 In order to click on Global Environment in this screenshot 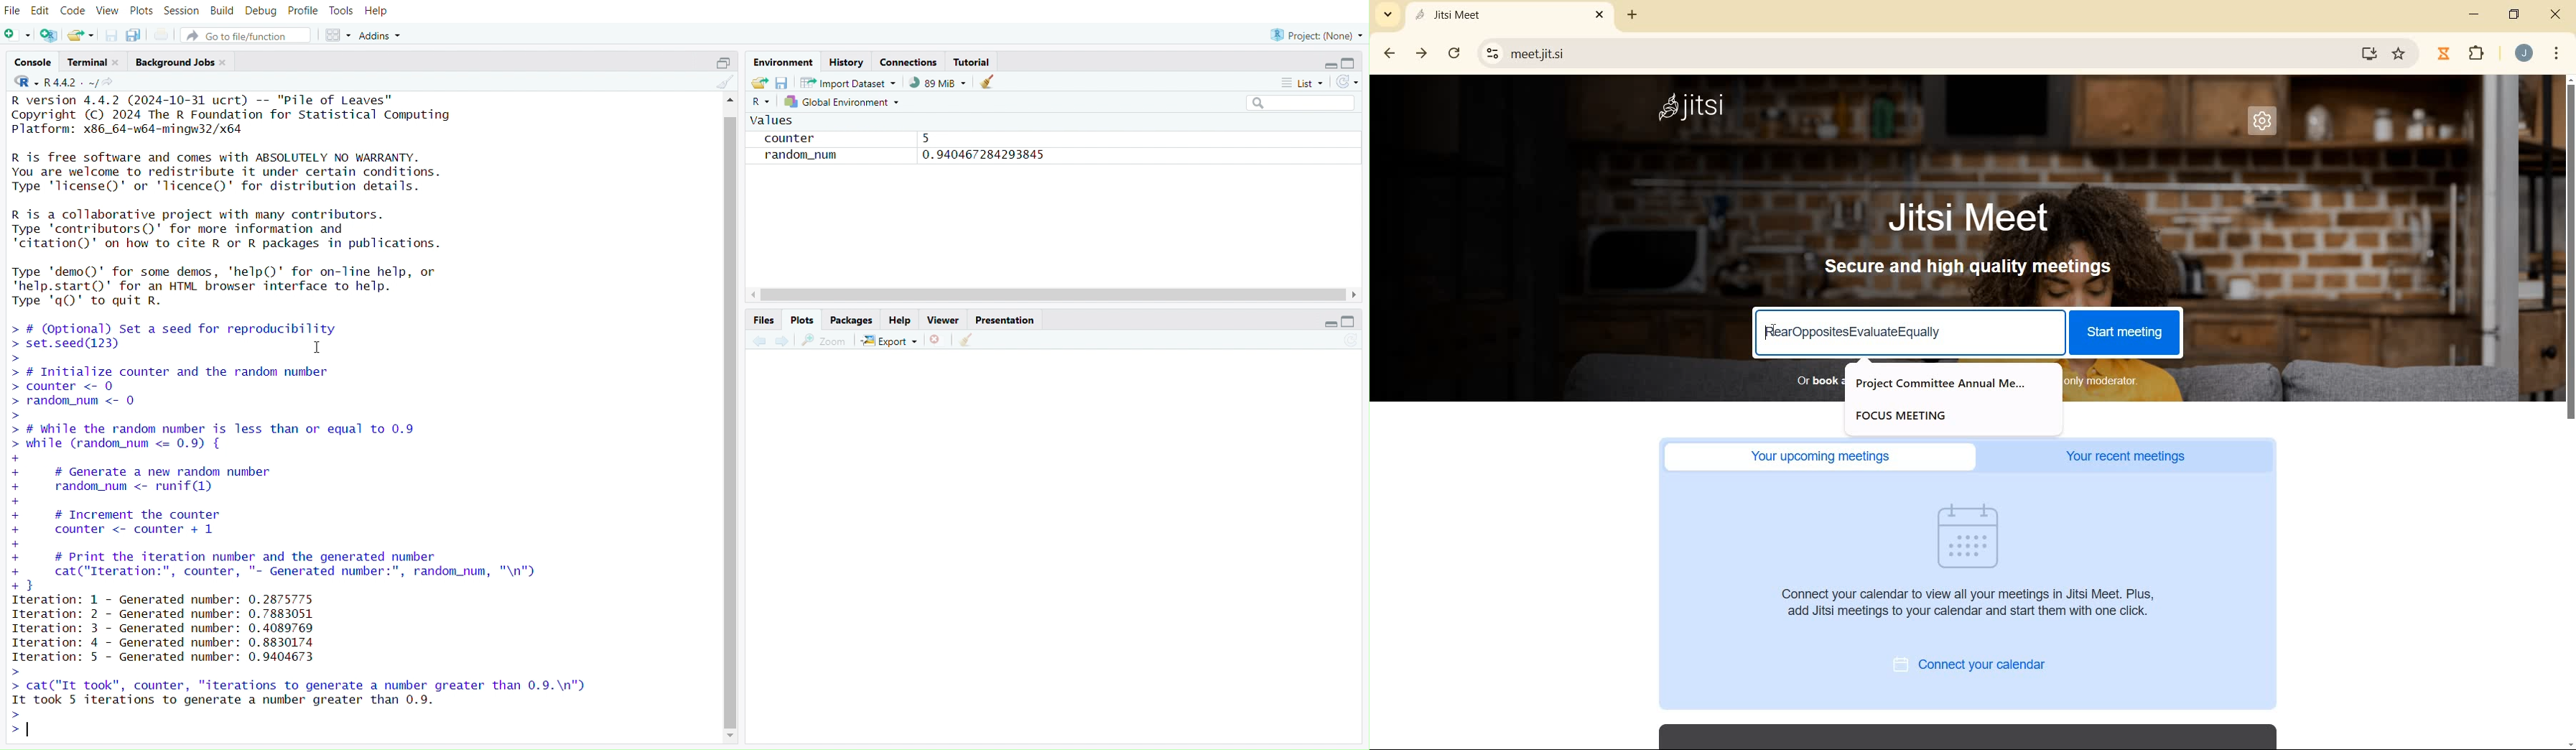, I will do `click(845, 102)`.